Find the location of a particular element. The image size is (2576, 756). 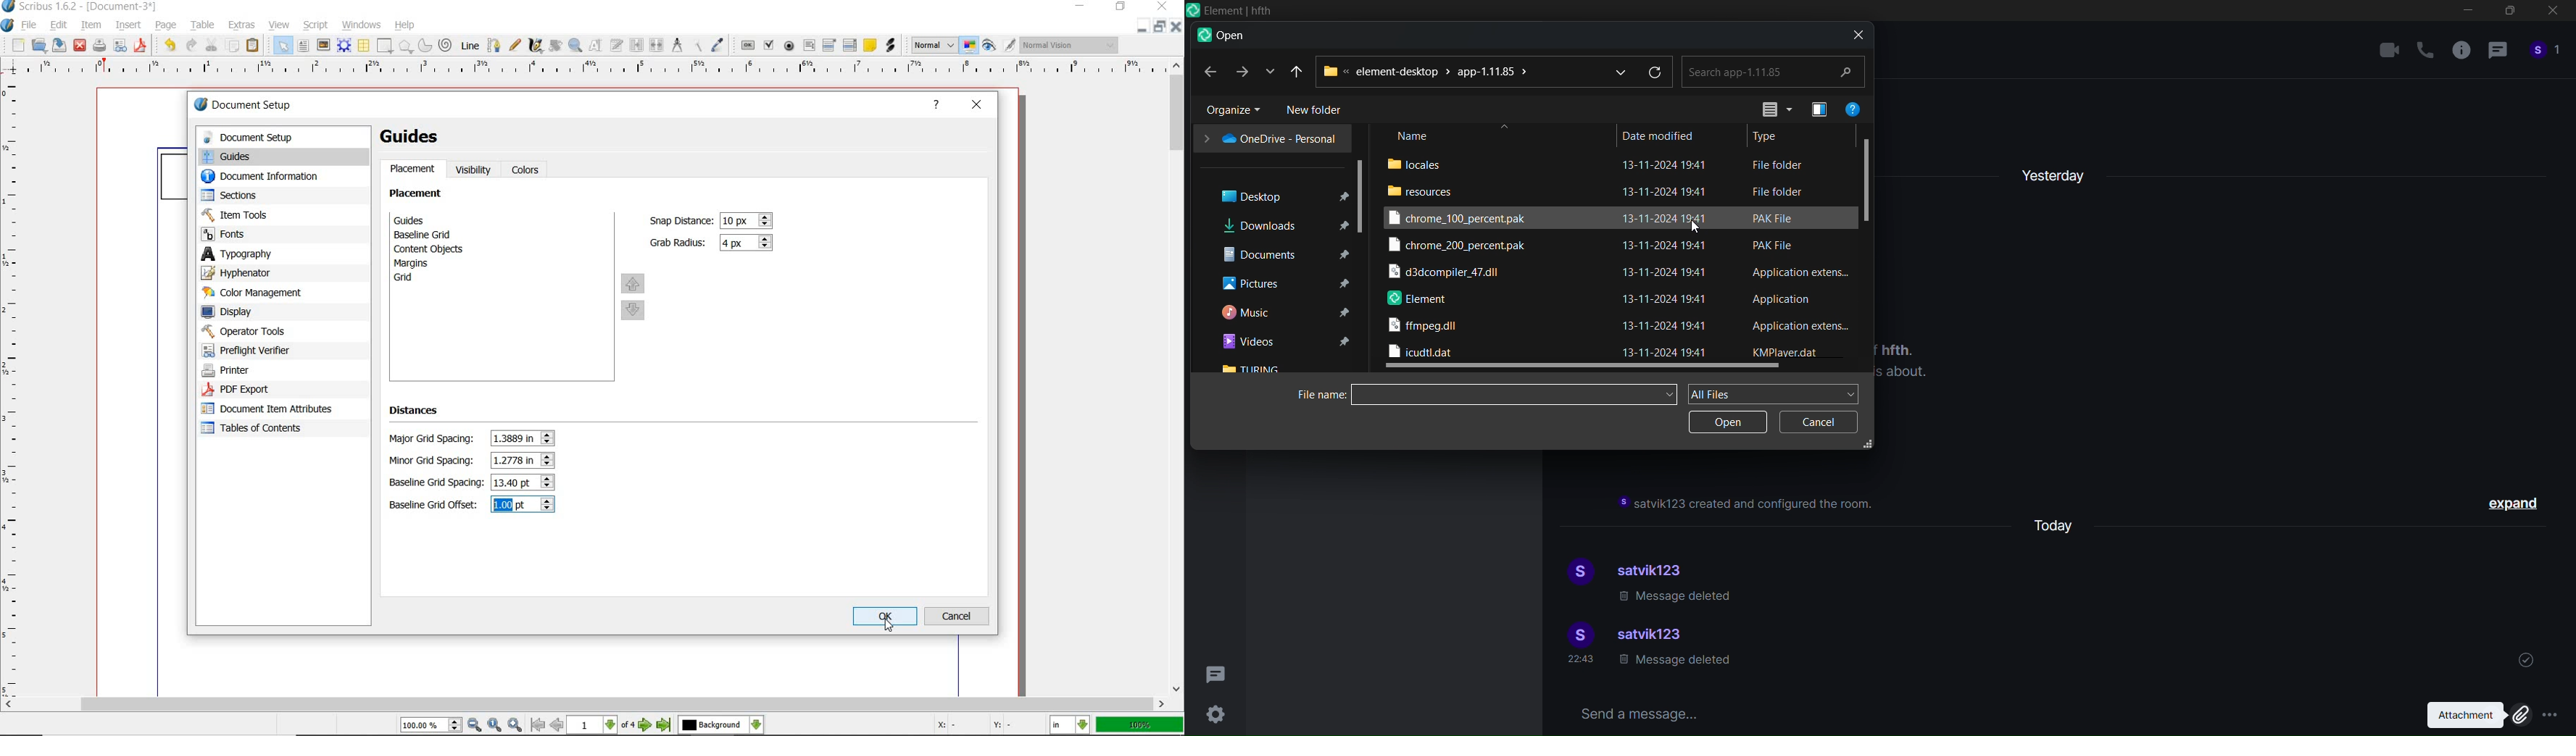

baseline grid spacing is located at coordinates (515, 483).